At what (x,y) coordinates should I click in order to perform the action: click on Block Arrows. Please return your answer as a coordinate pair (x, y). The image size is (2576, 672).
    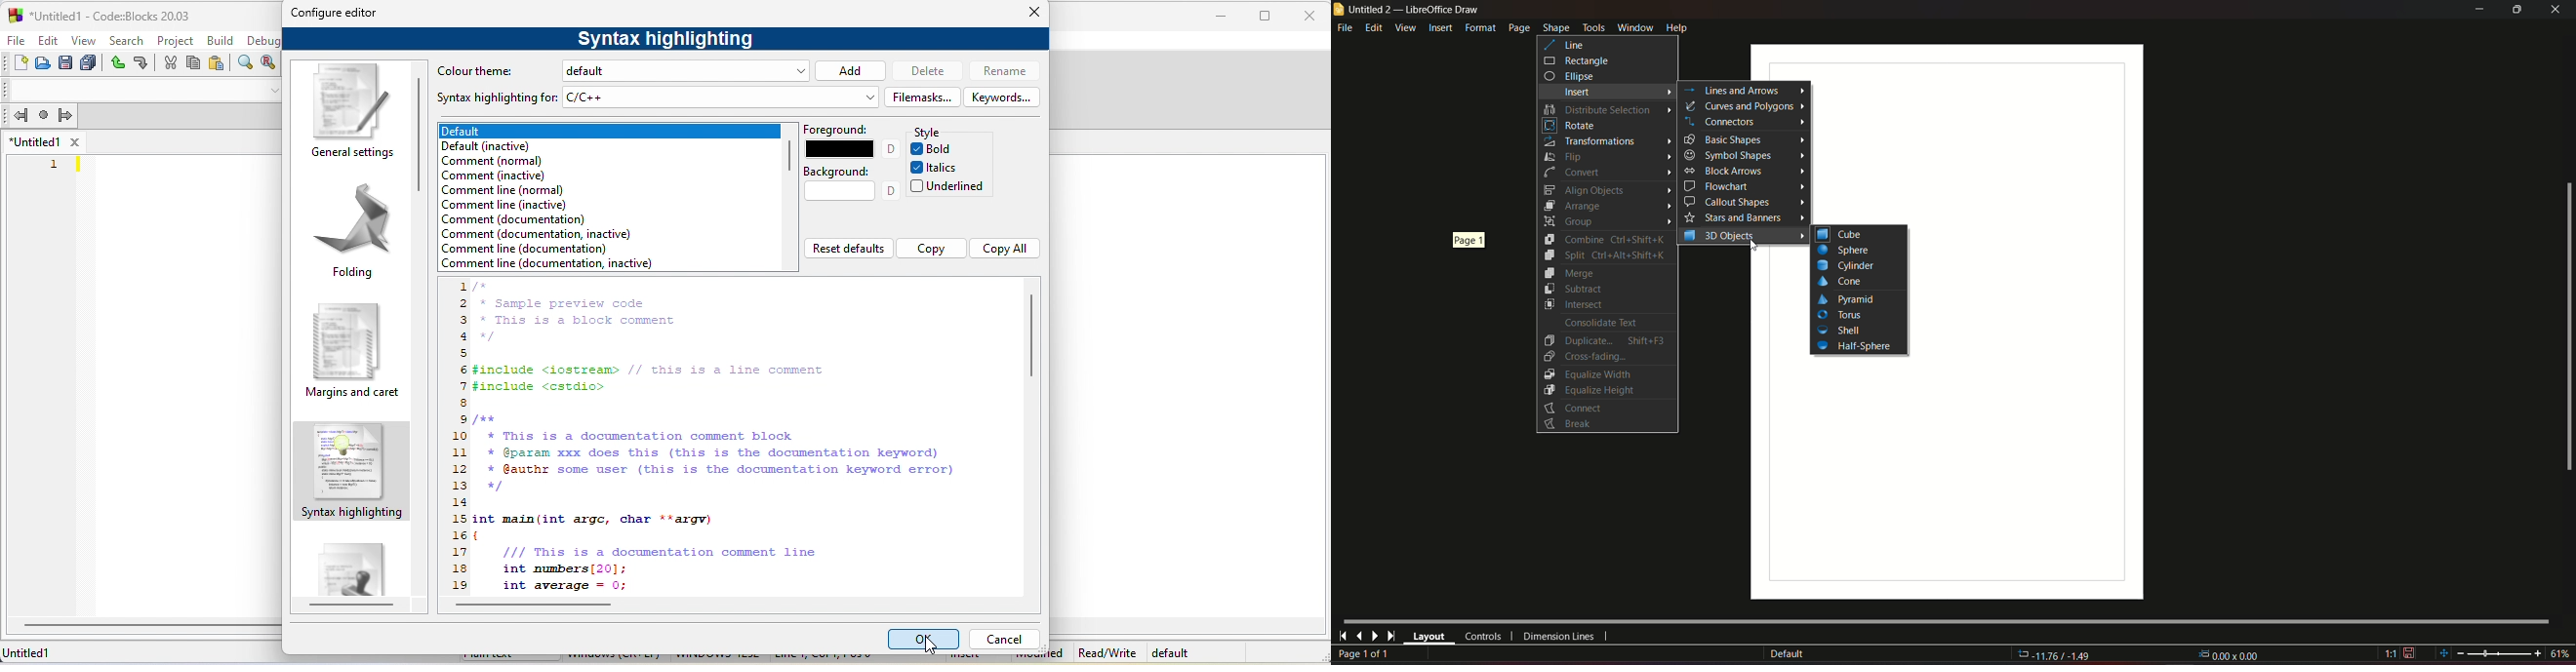
    Looking at the image, I should click on (1723, 171).